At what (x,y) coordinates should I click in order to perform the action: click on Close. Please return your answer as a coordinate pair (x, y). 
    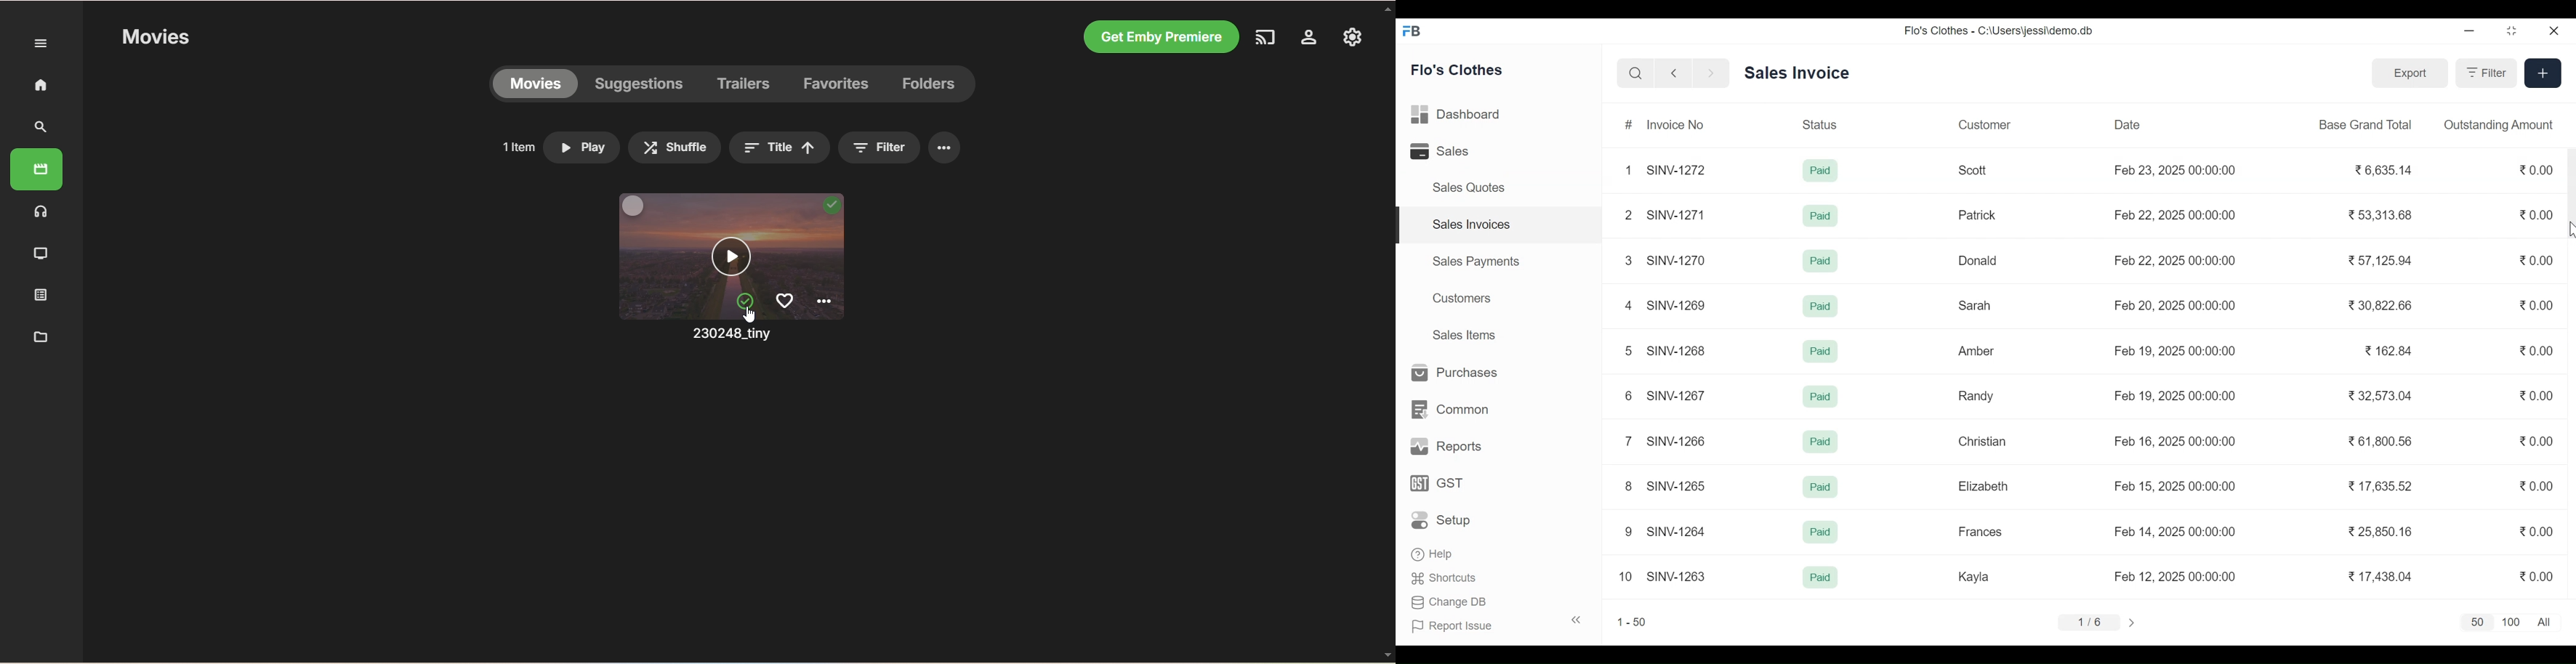
    Looking at the image, I should click on (2553, 31).